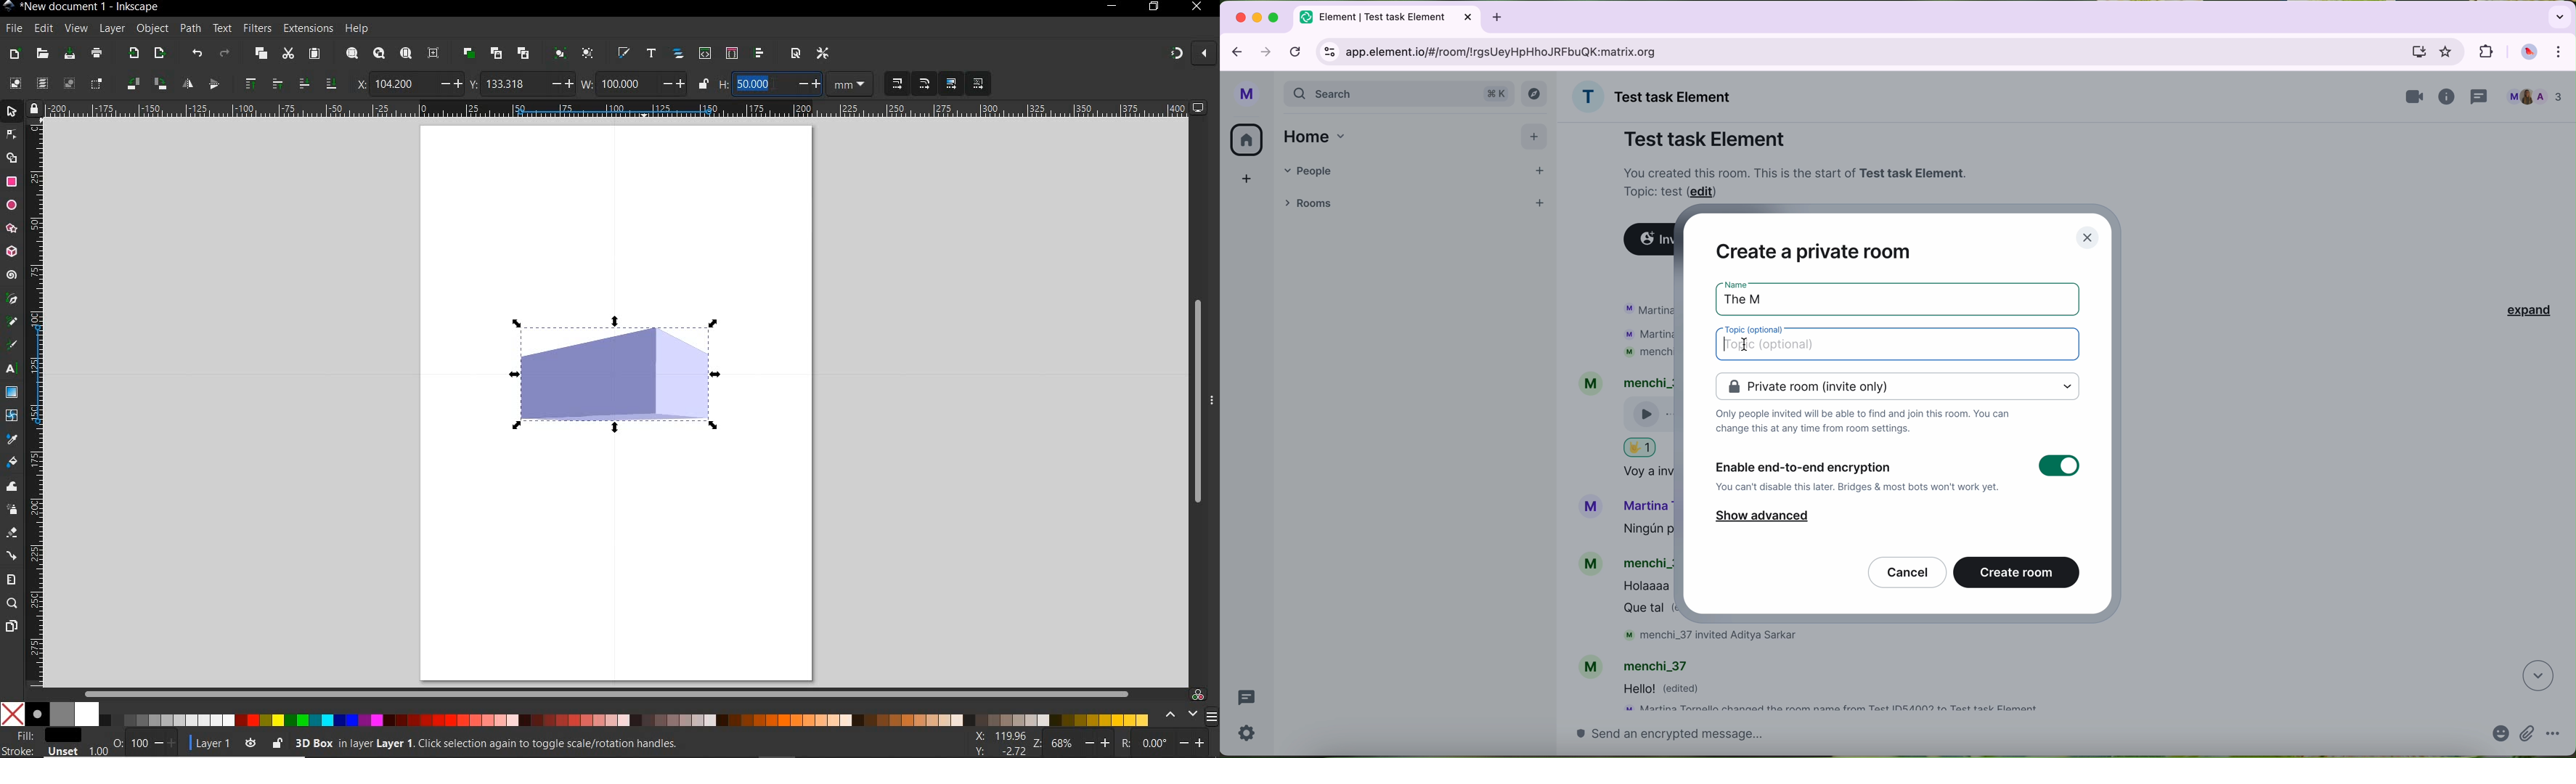 The image size is (2576, 784). I want to click on y, so click(474, 84).